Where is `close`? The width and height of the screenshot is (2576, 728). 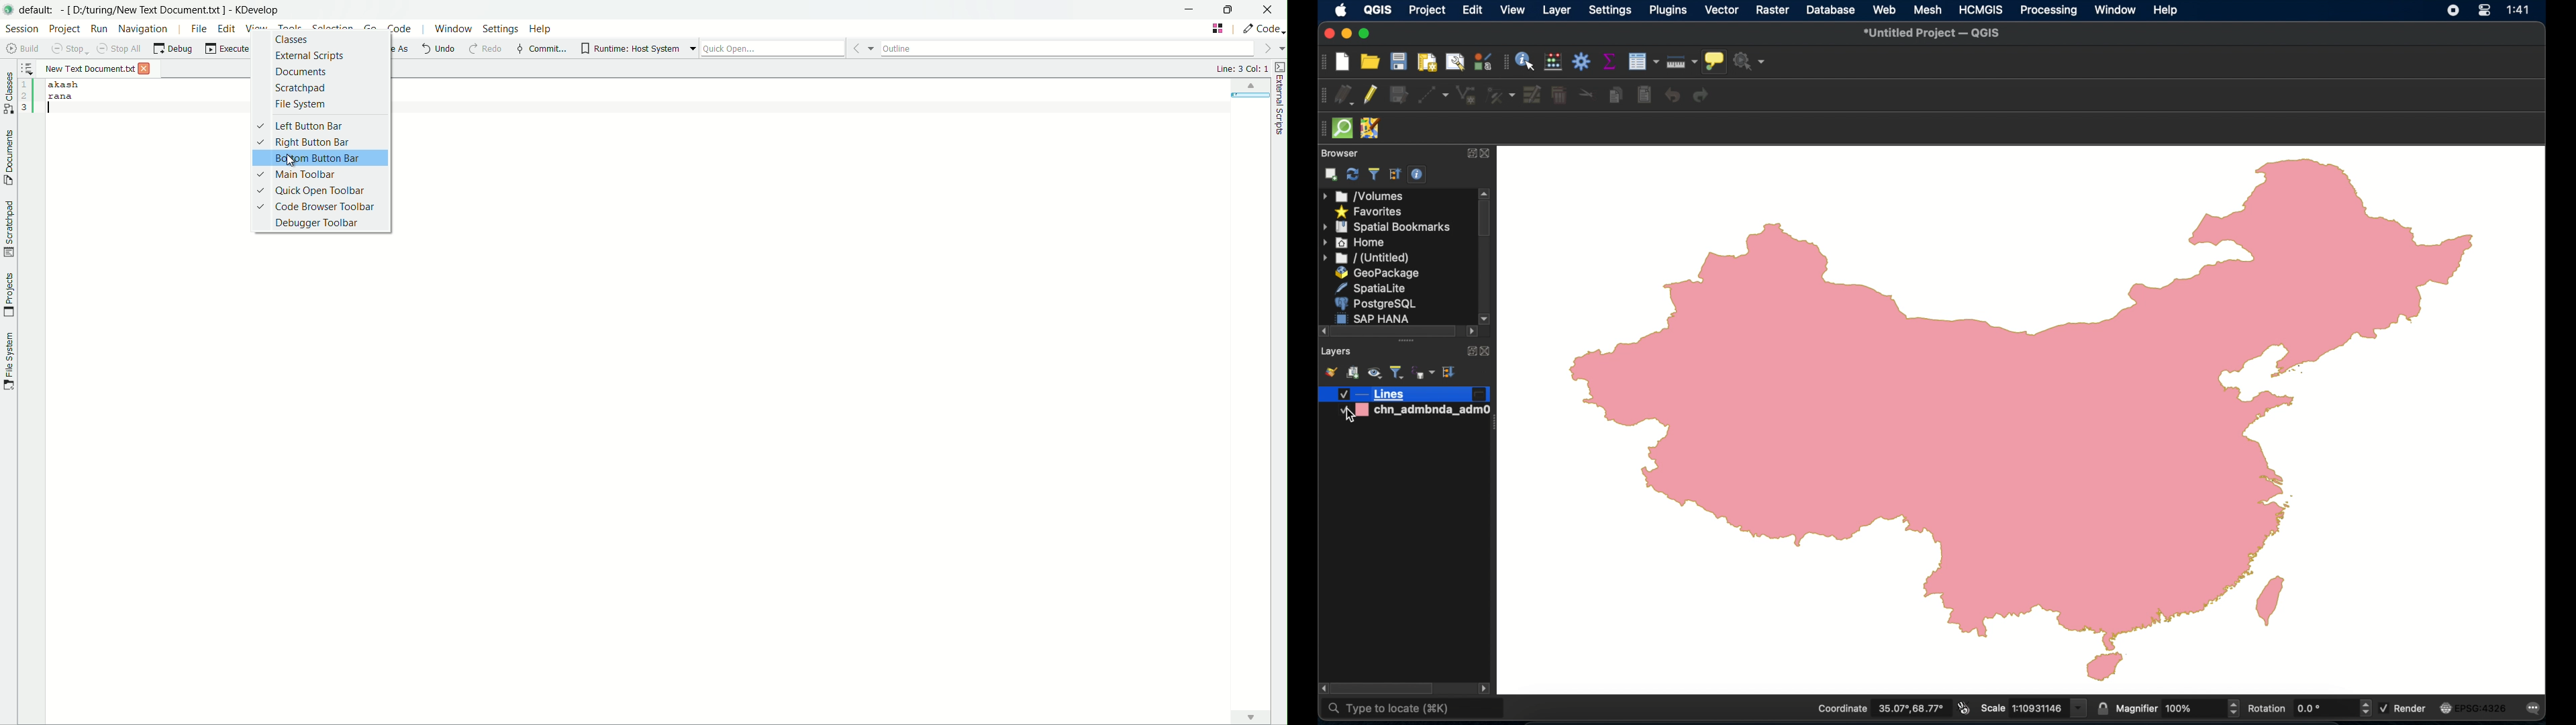 close is located at coordinates (1271, 9).